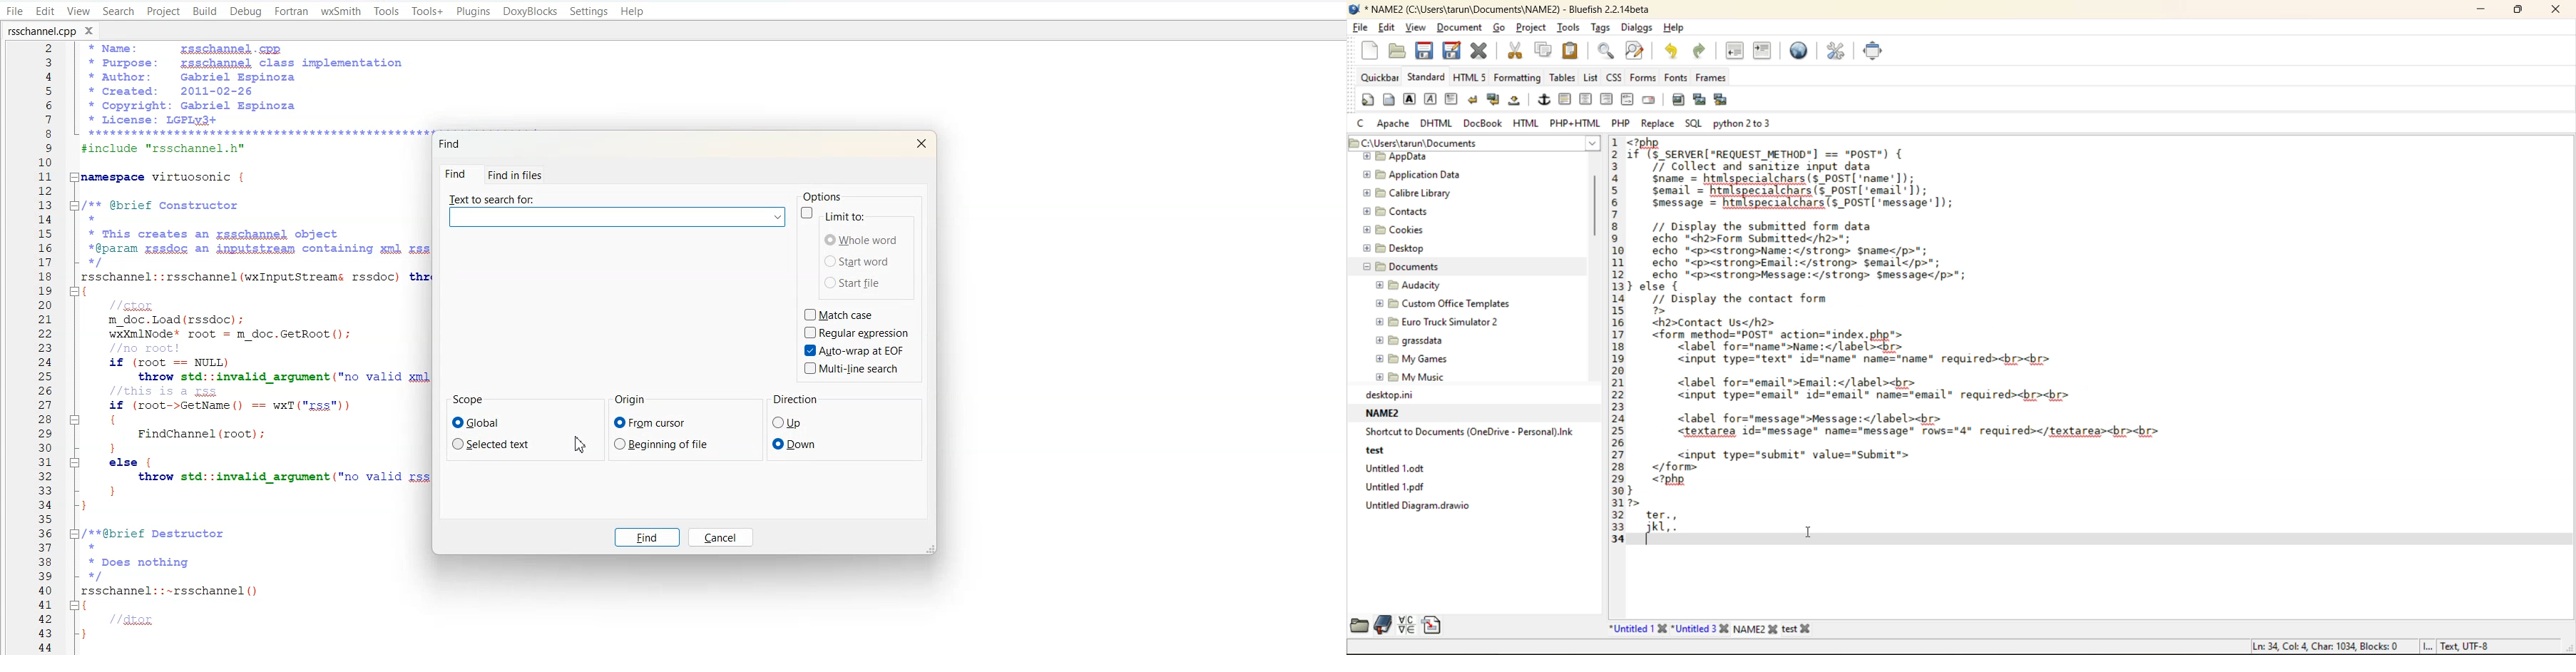 The width and height of the screenshot is (2576, 672). I want to click on insert thumbnail, so click(1698, 97).